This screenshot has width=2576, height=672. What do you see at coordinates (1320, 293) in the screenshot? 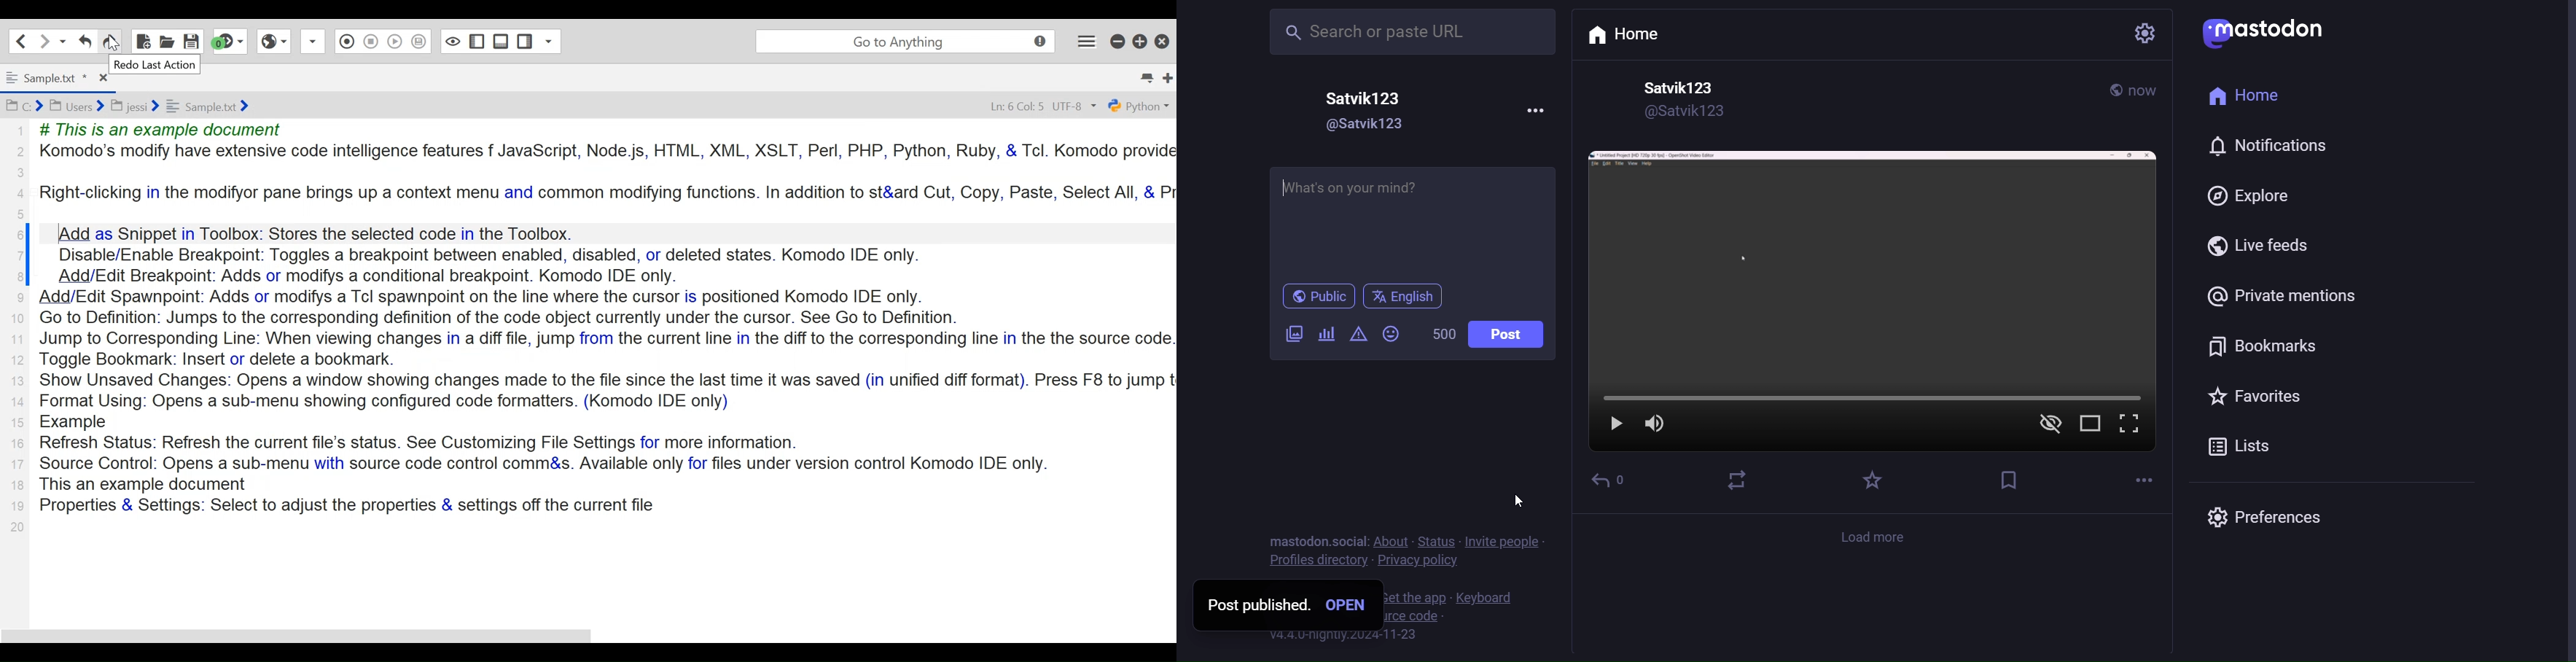
I see `public` at bounding box center [1320, 293].